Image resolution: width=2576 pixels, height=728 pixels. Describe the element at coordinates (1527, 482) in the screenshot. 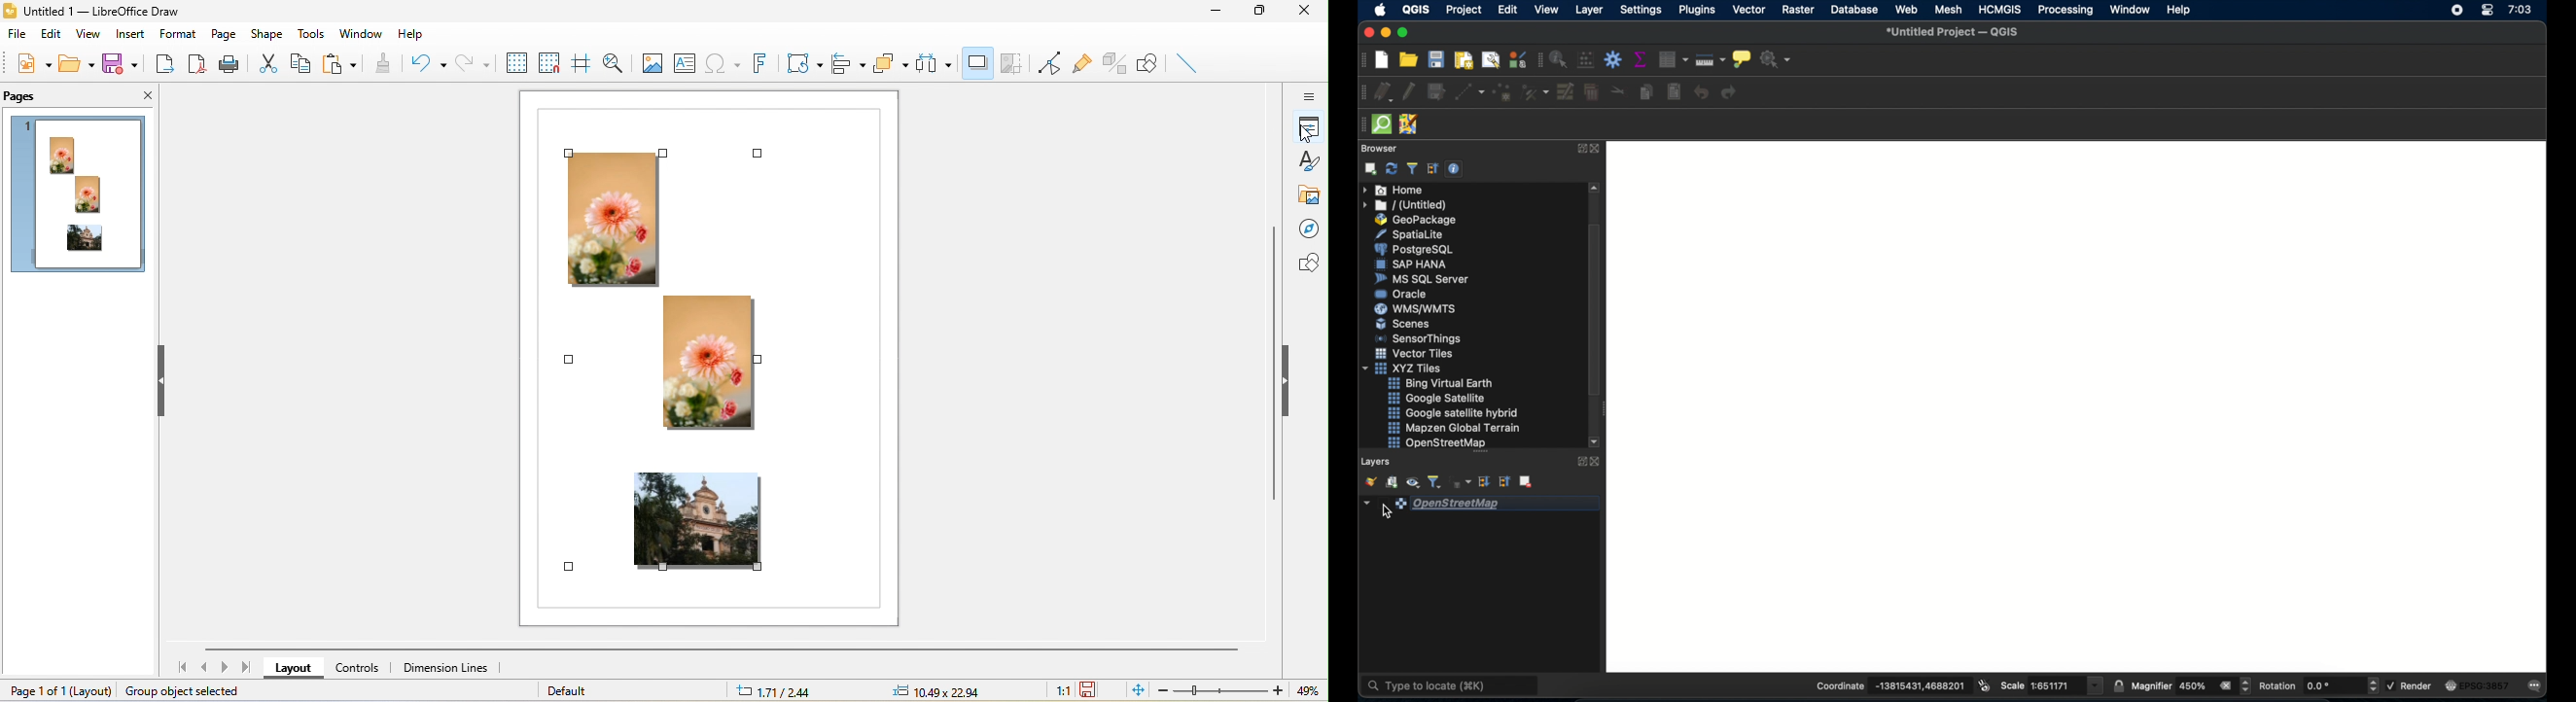

I see `remove layer group` at that location.